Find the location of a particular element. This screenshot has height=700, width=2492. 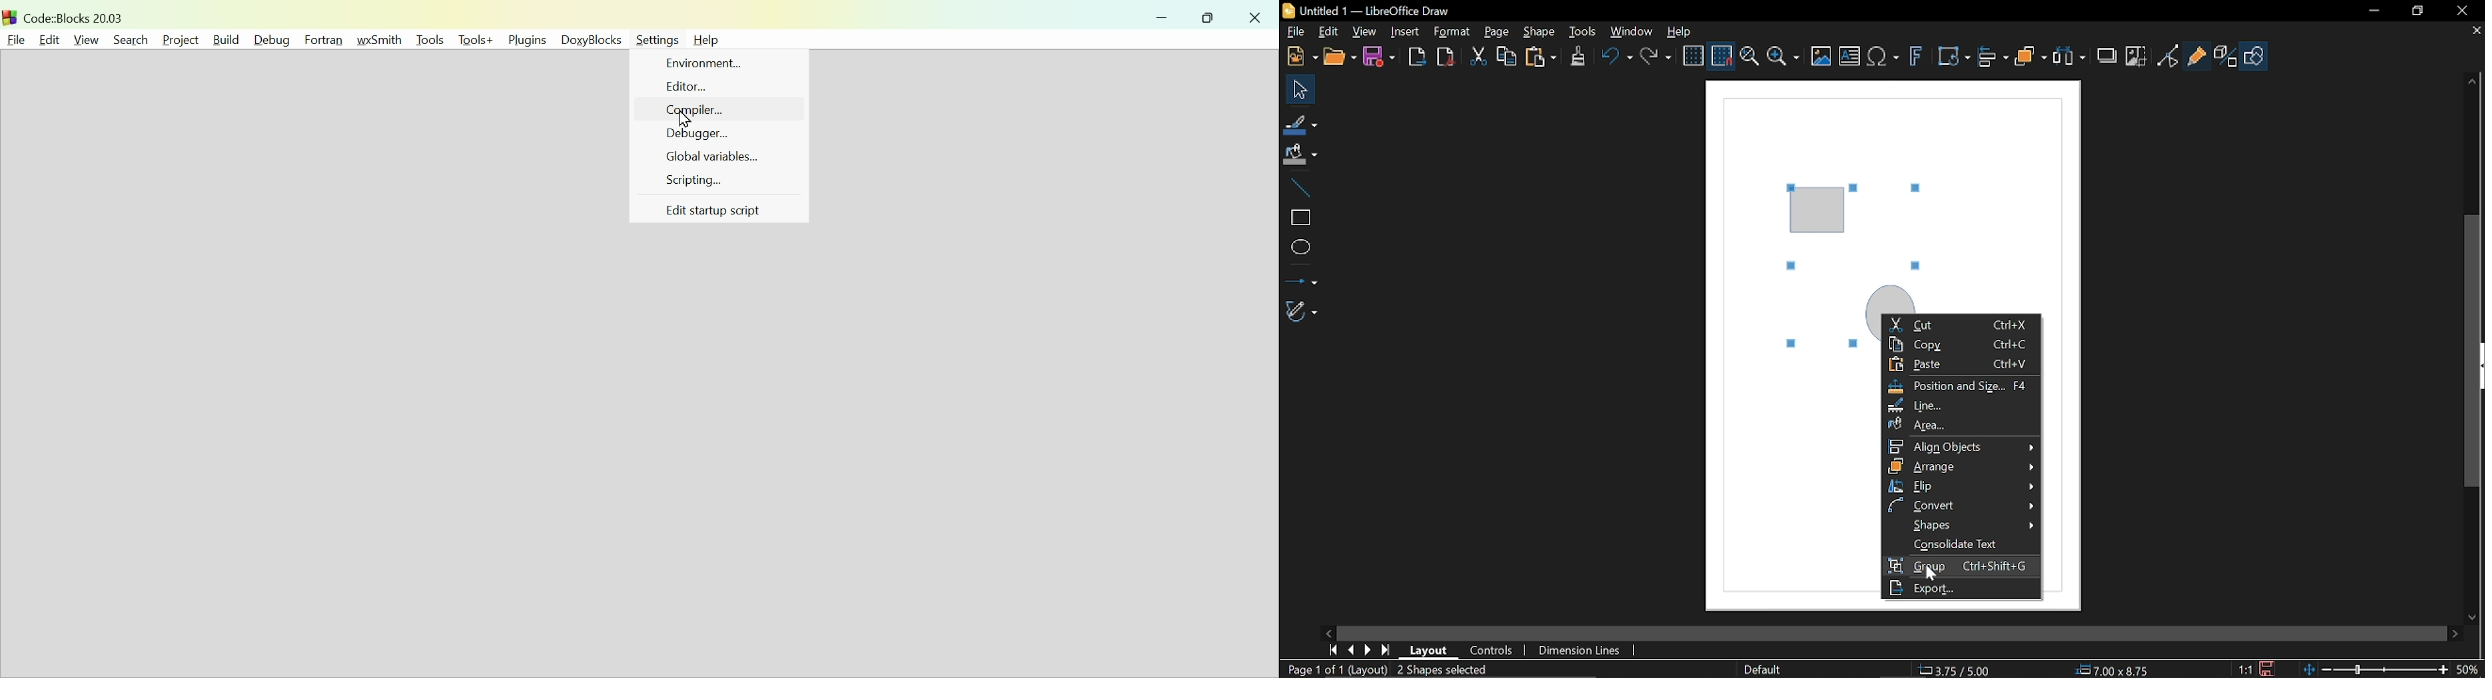

View is located at coordinates (1364, 32).